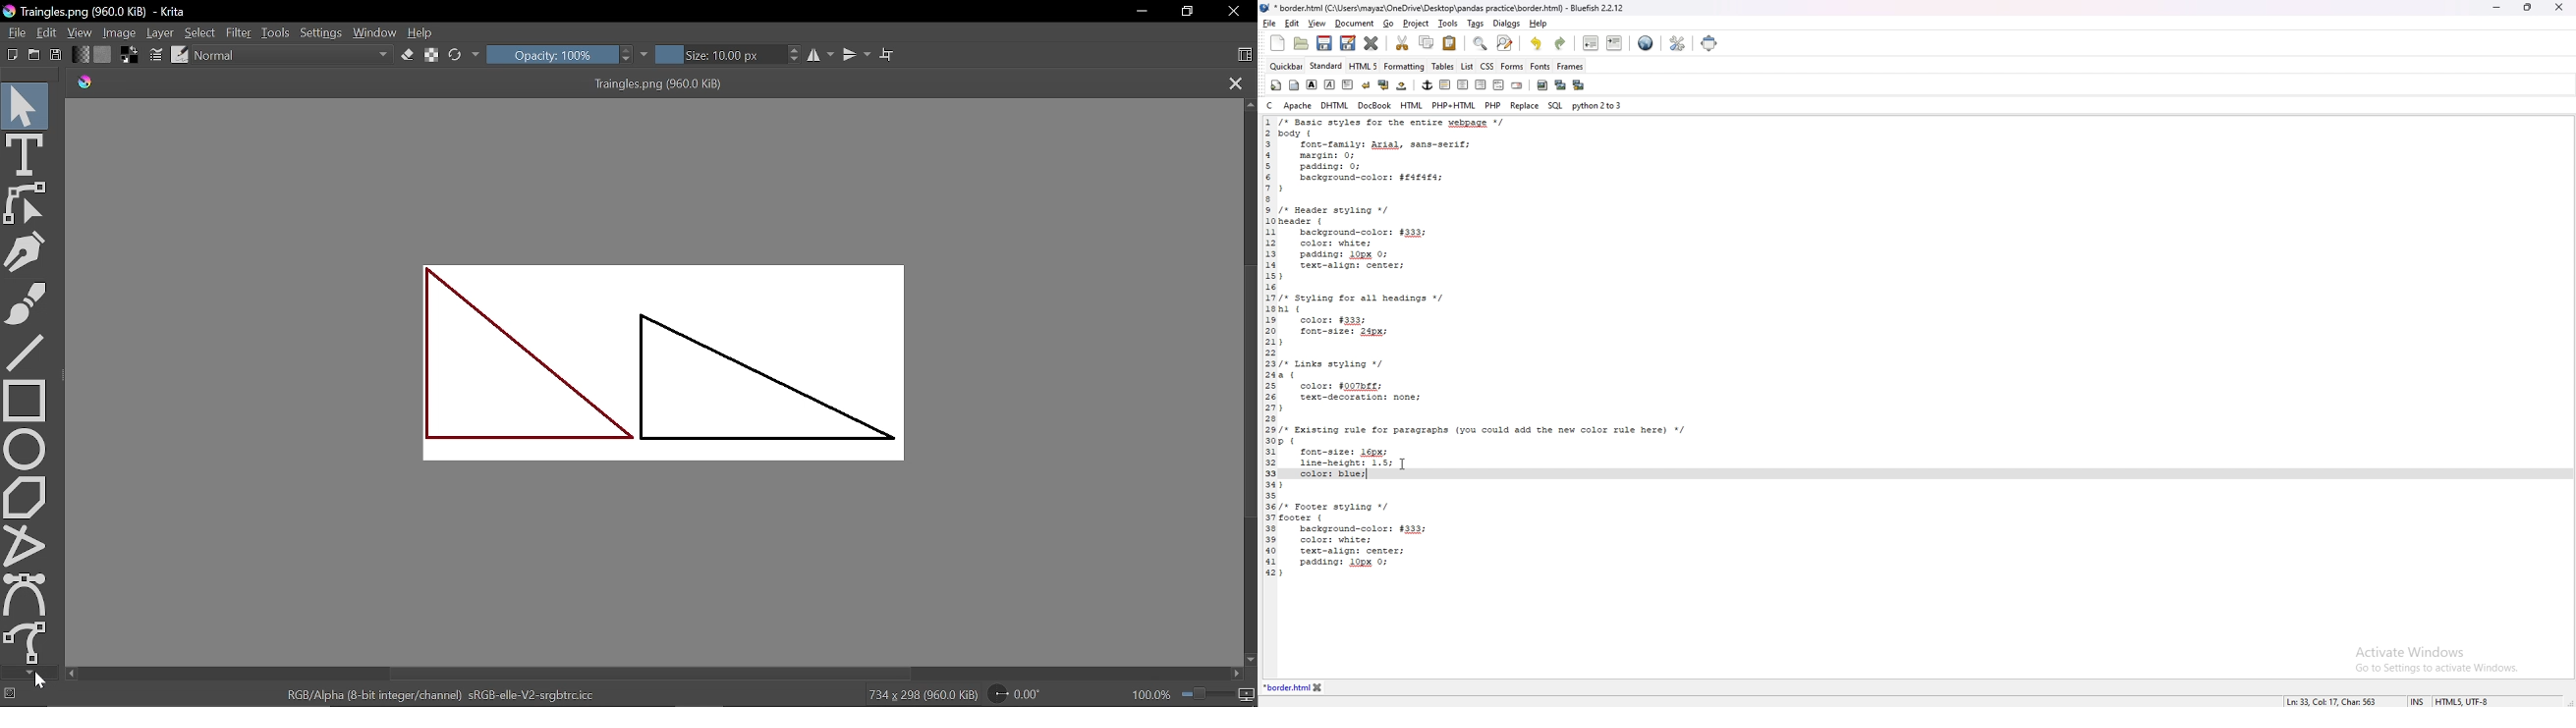 This screenshot has width=2576, height=728. I want to click on Settings, so click(321, 33).